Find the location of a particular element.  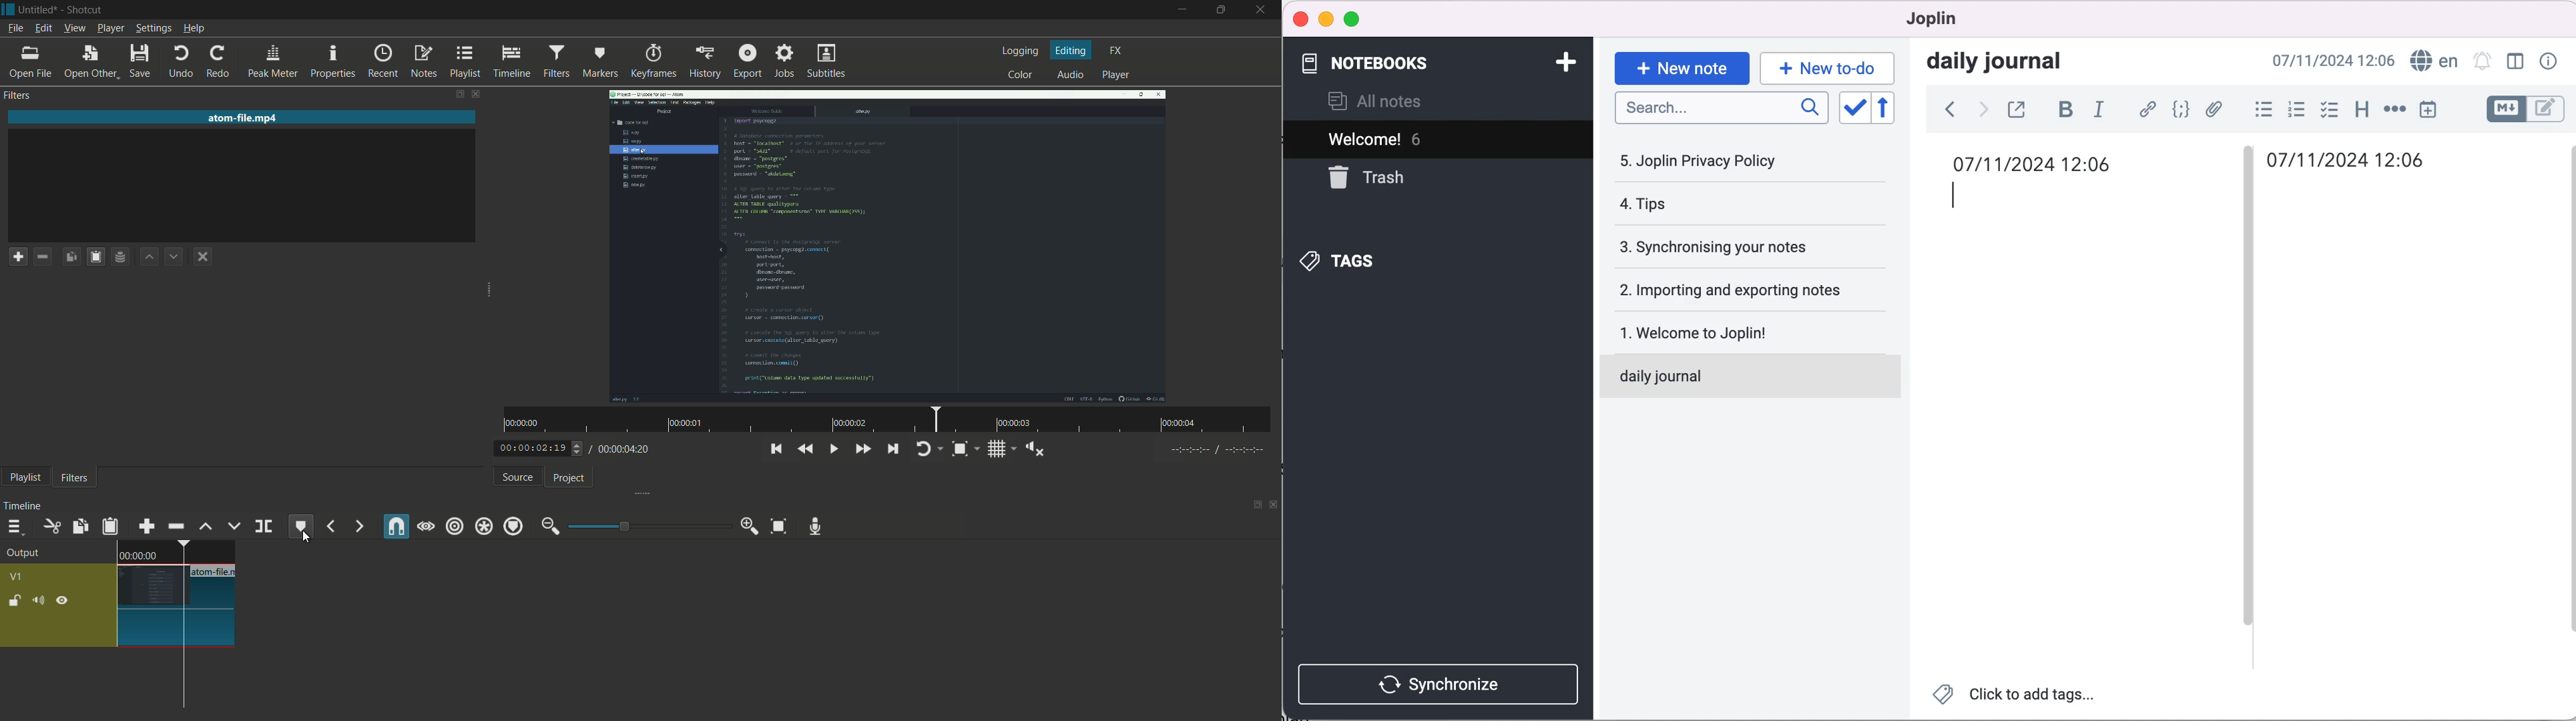

new note is located at coordinates (1681, 63).